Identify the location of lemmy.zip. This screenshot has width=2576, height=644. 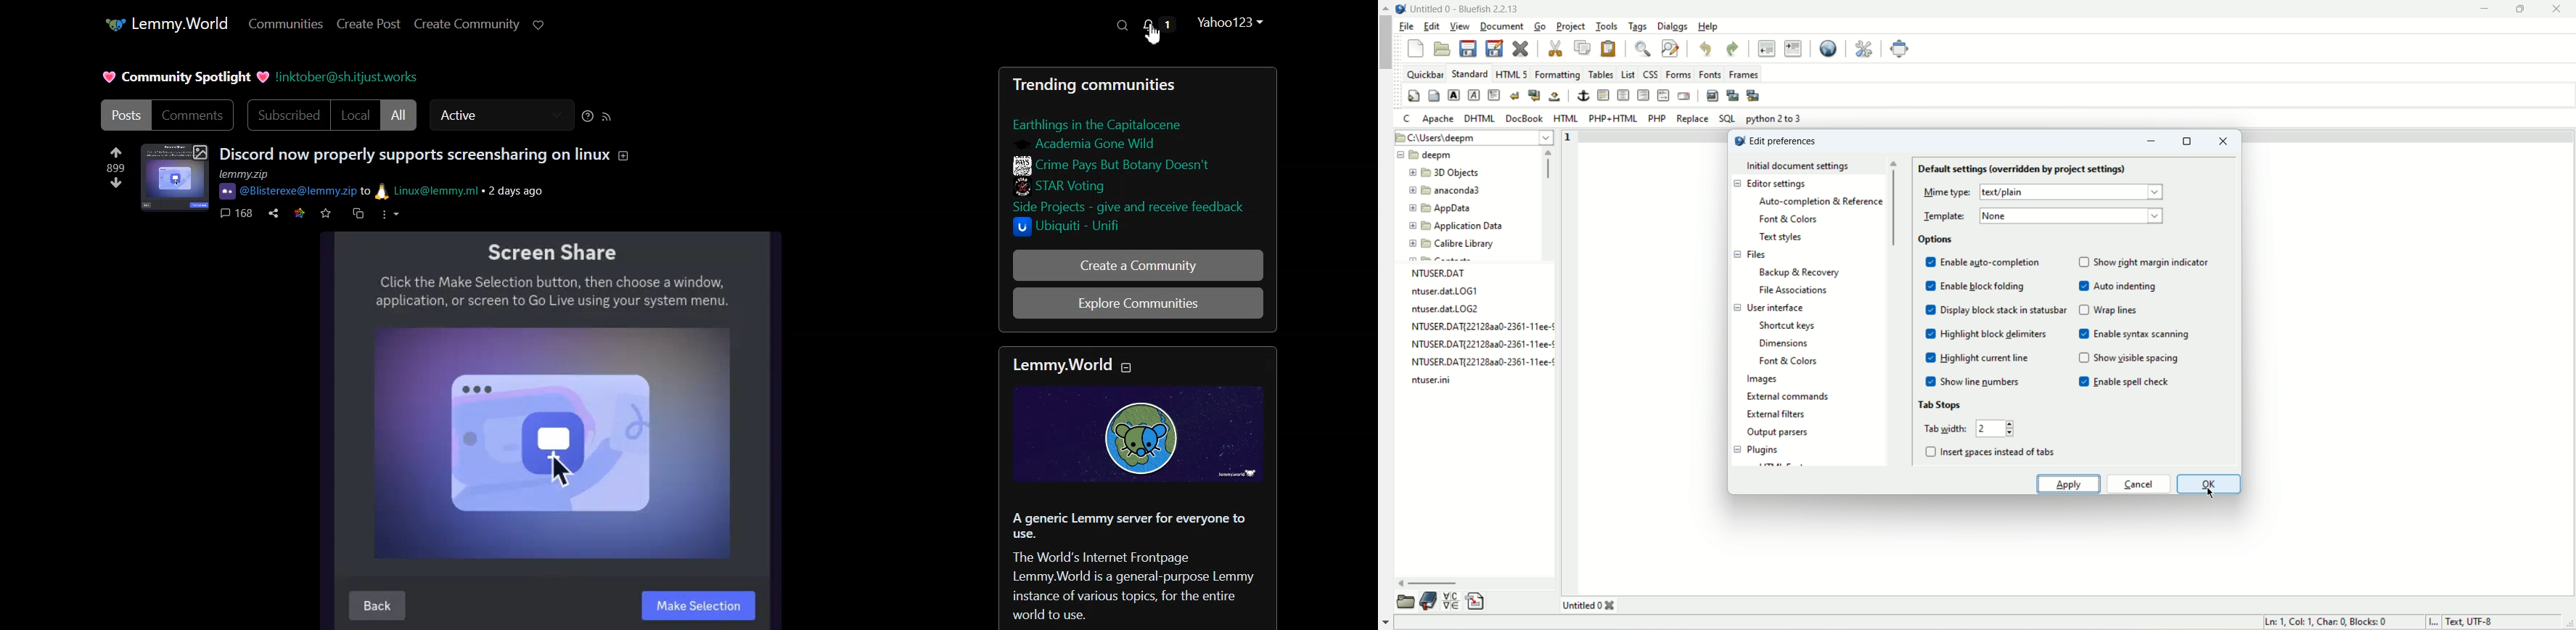
(268, 173).